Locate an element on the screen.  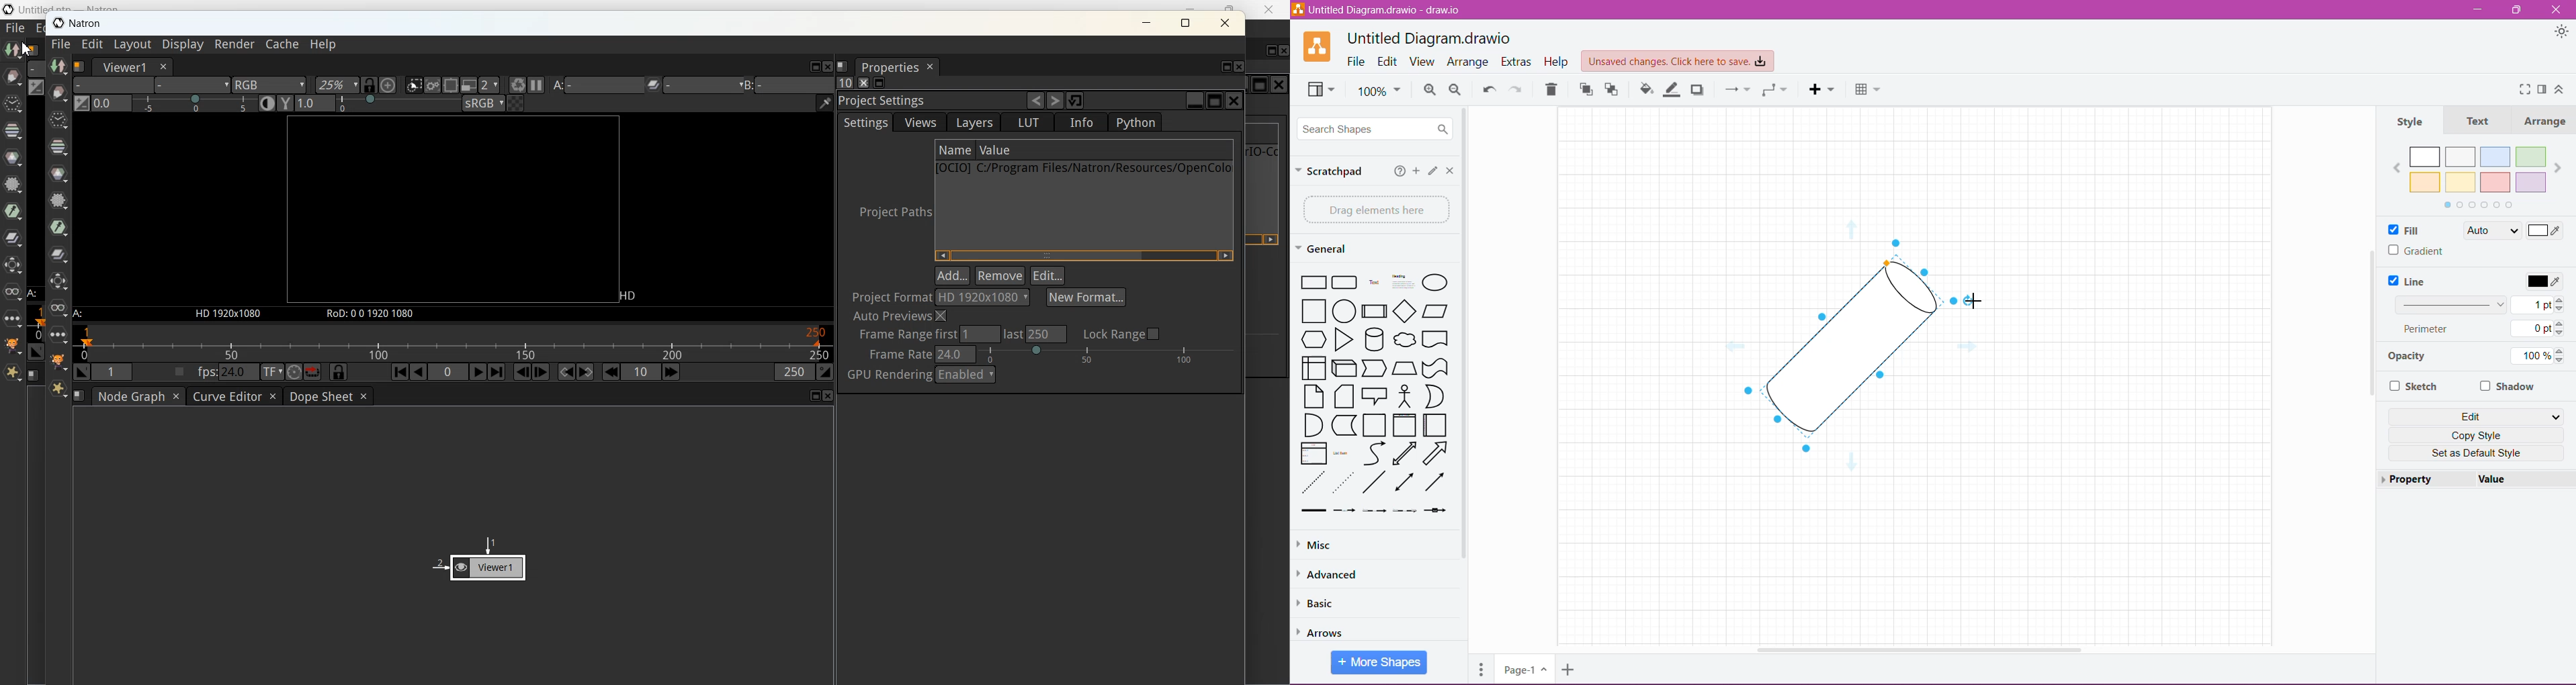
Horizontal Scroll Bar is located at coordinates (1923, 650).